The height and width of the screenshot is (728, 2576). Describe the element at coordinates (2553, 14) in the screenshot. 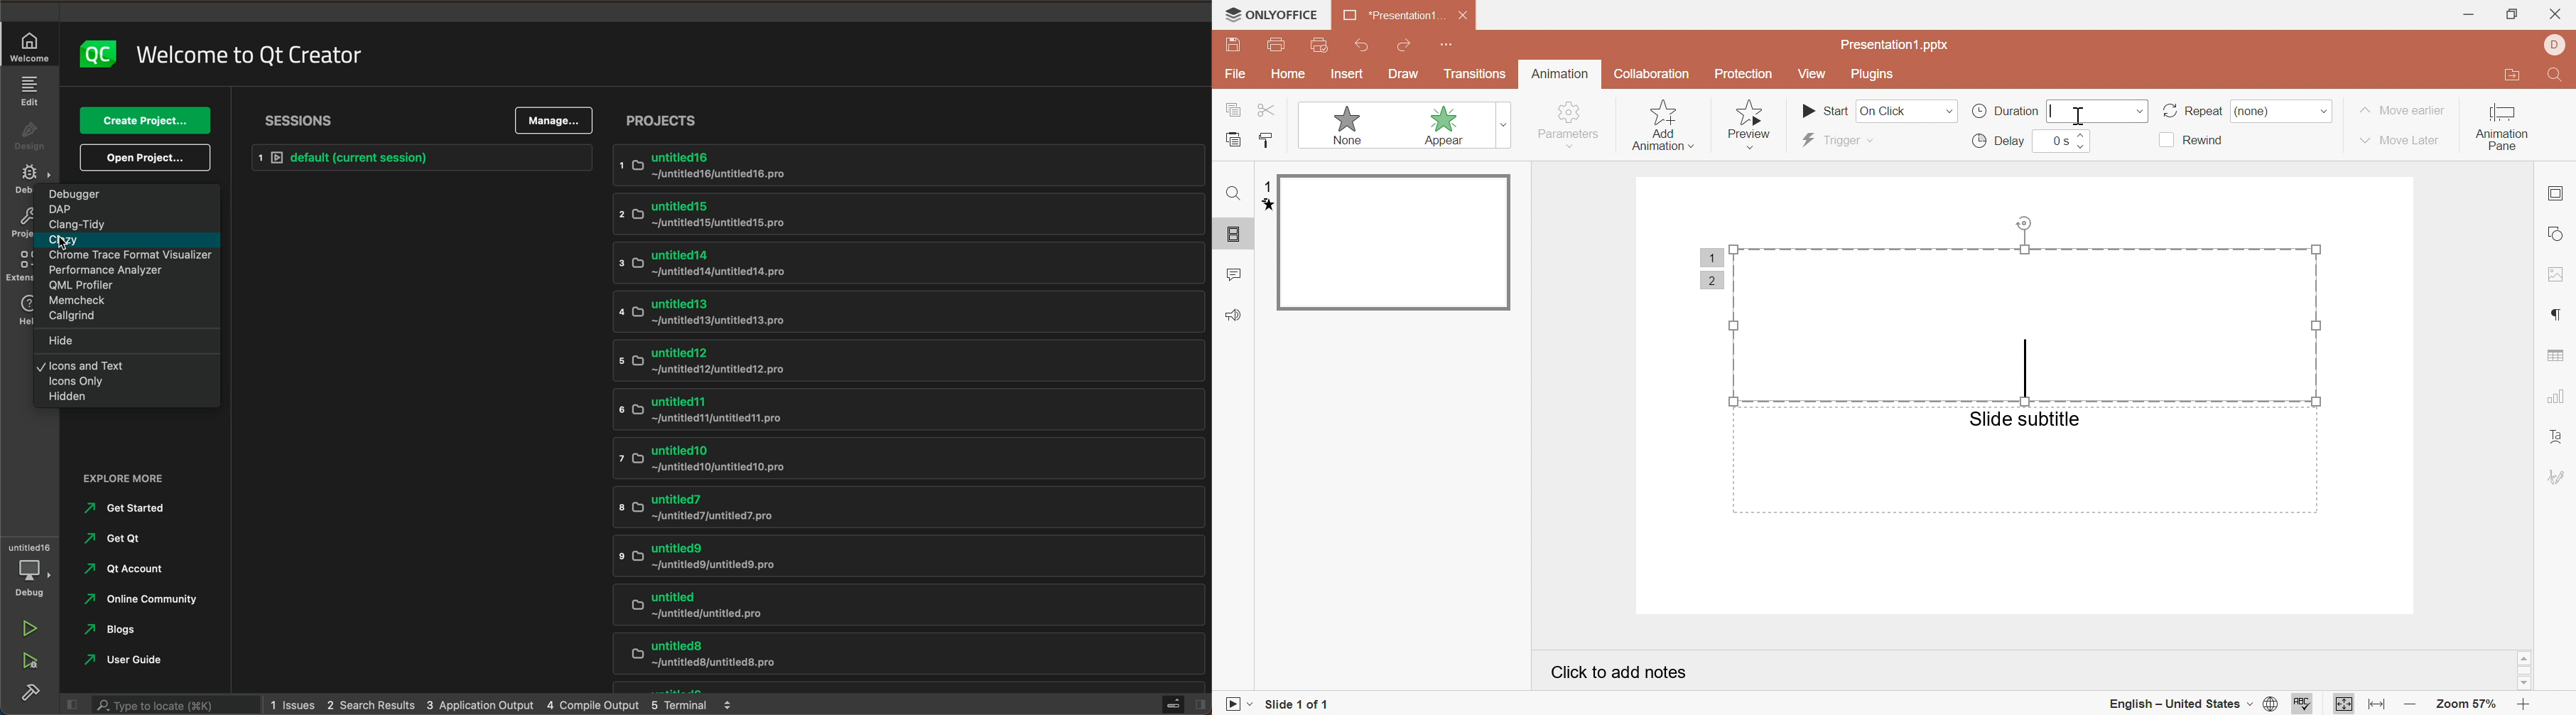

I see `close` at that location.